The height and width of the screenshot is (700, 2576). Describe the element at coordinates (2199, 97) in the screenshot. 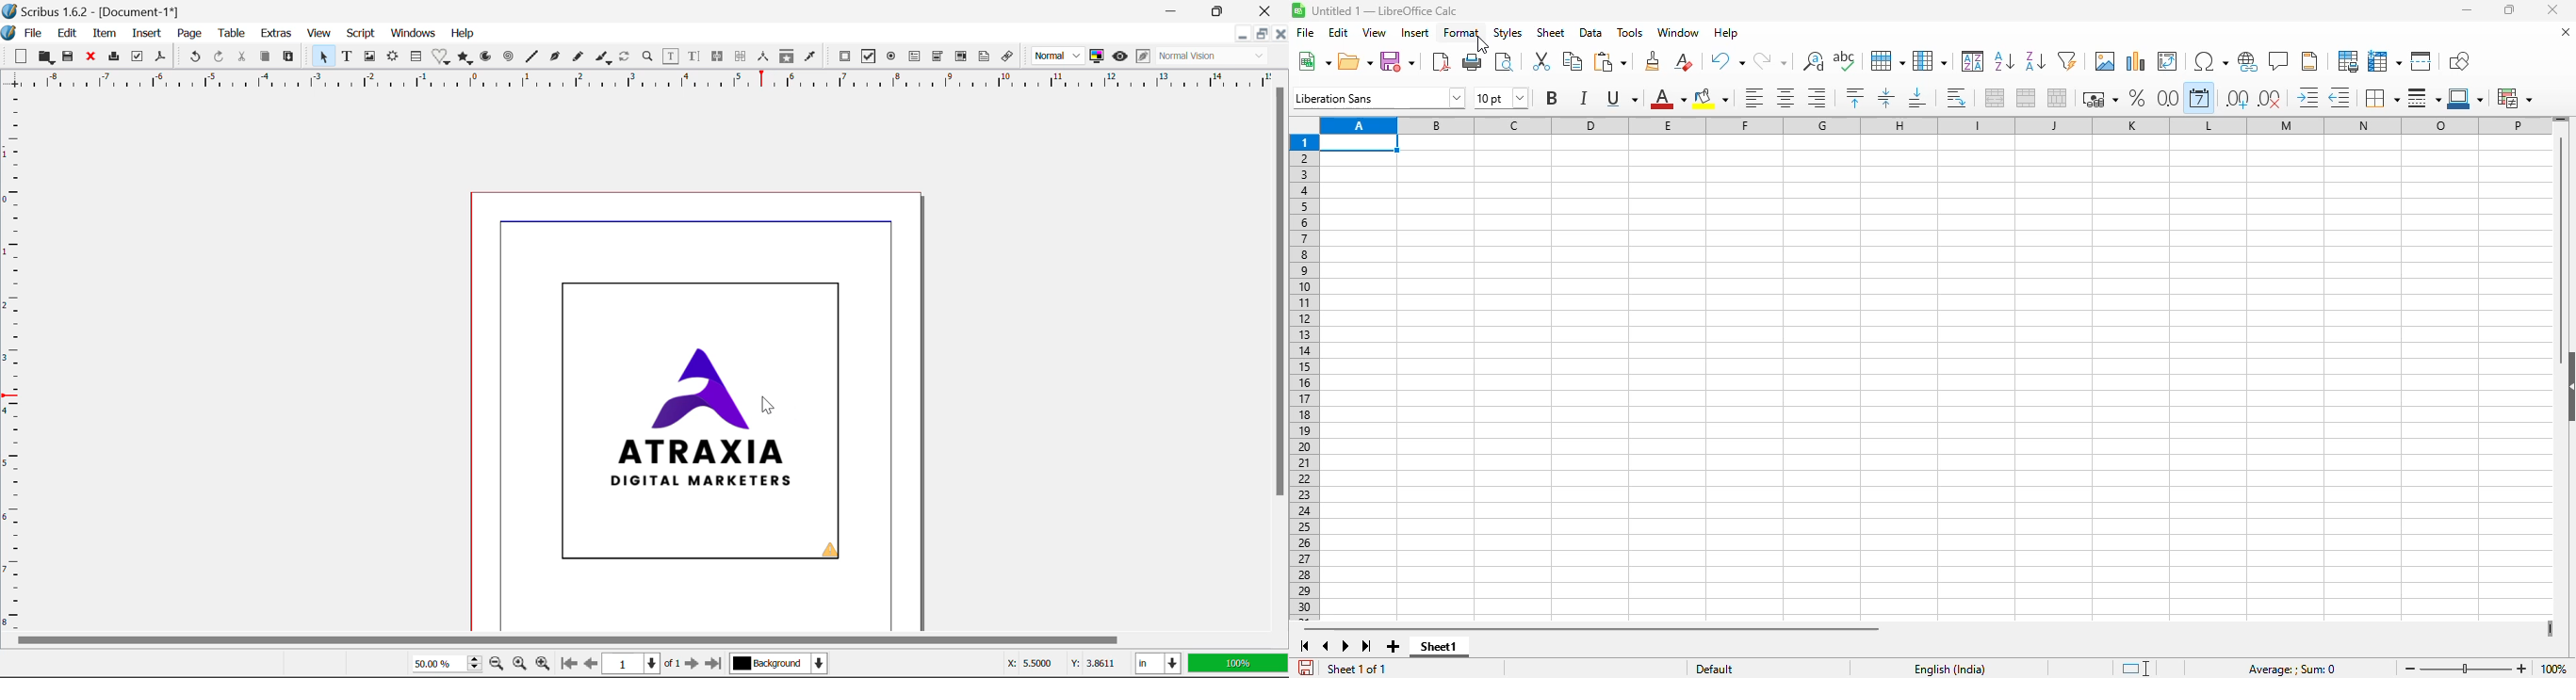

I see `format as date` at that location.